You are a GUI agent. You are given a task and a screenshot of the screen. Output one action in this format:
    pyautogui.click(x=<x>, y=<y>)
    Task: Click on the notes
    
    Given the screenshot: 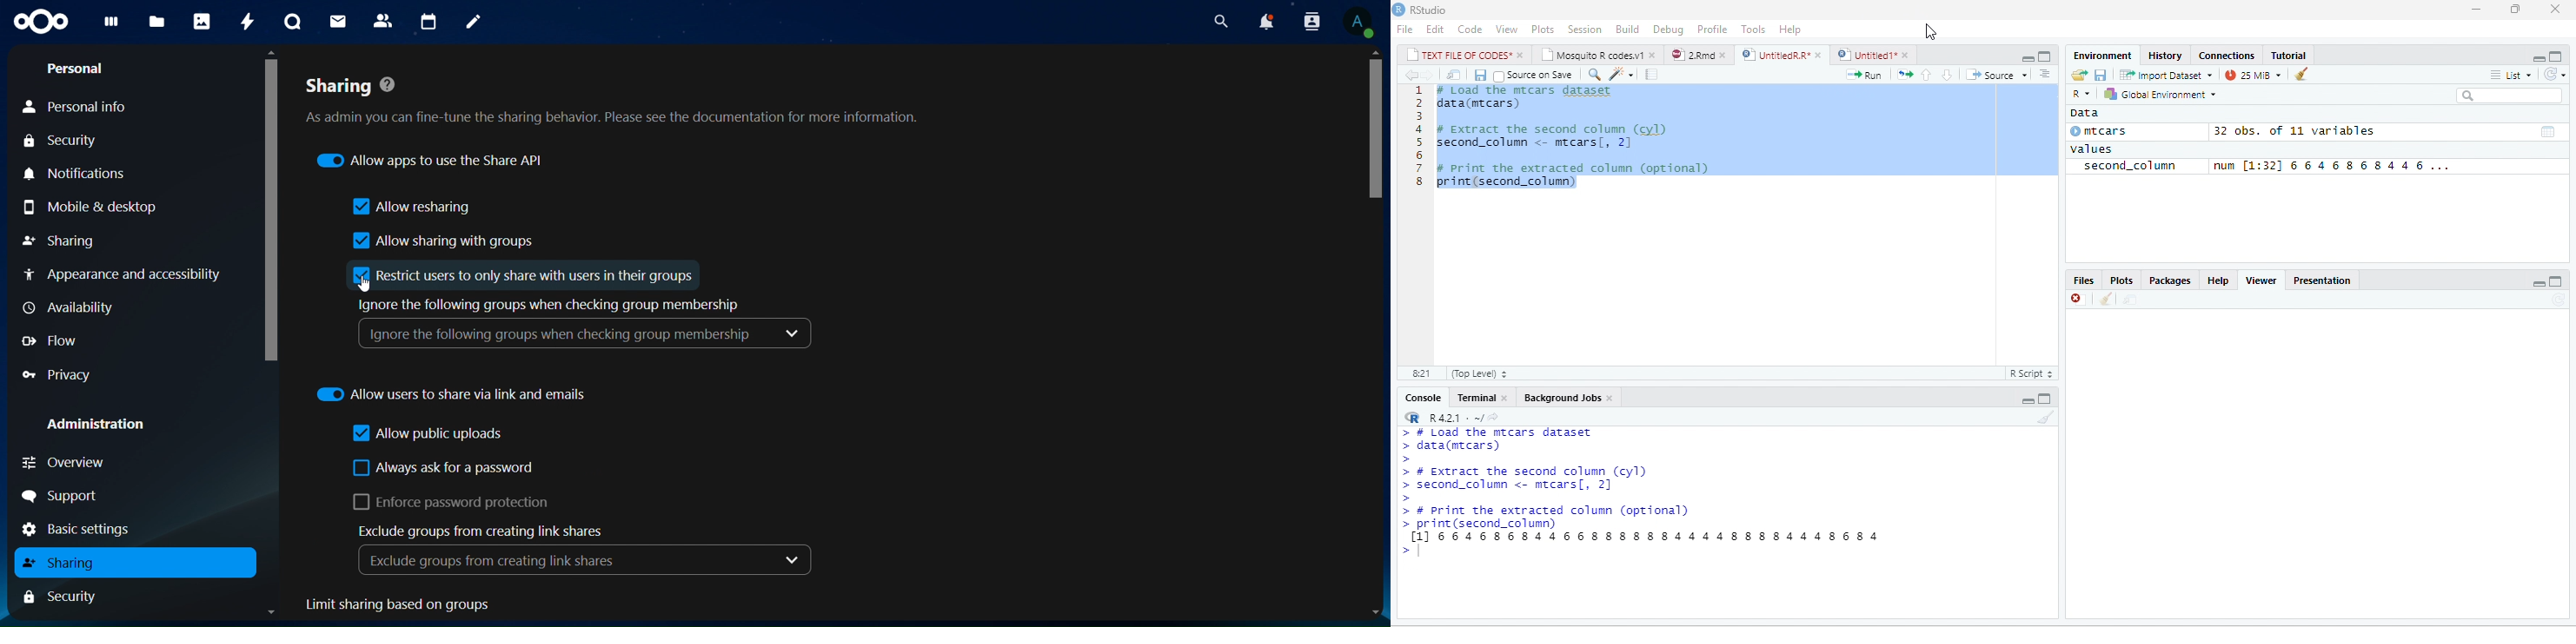 What is the action you would take?
    pyautogui.click(x=477, y=23)
    